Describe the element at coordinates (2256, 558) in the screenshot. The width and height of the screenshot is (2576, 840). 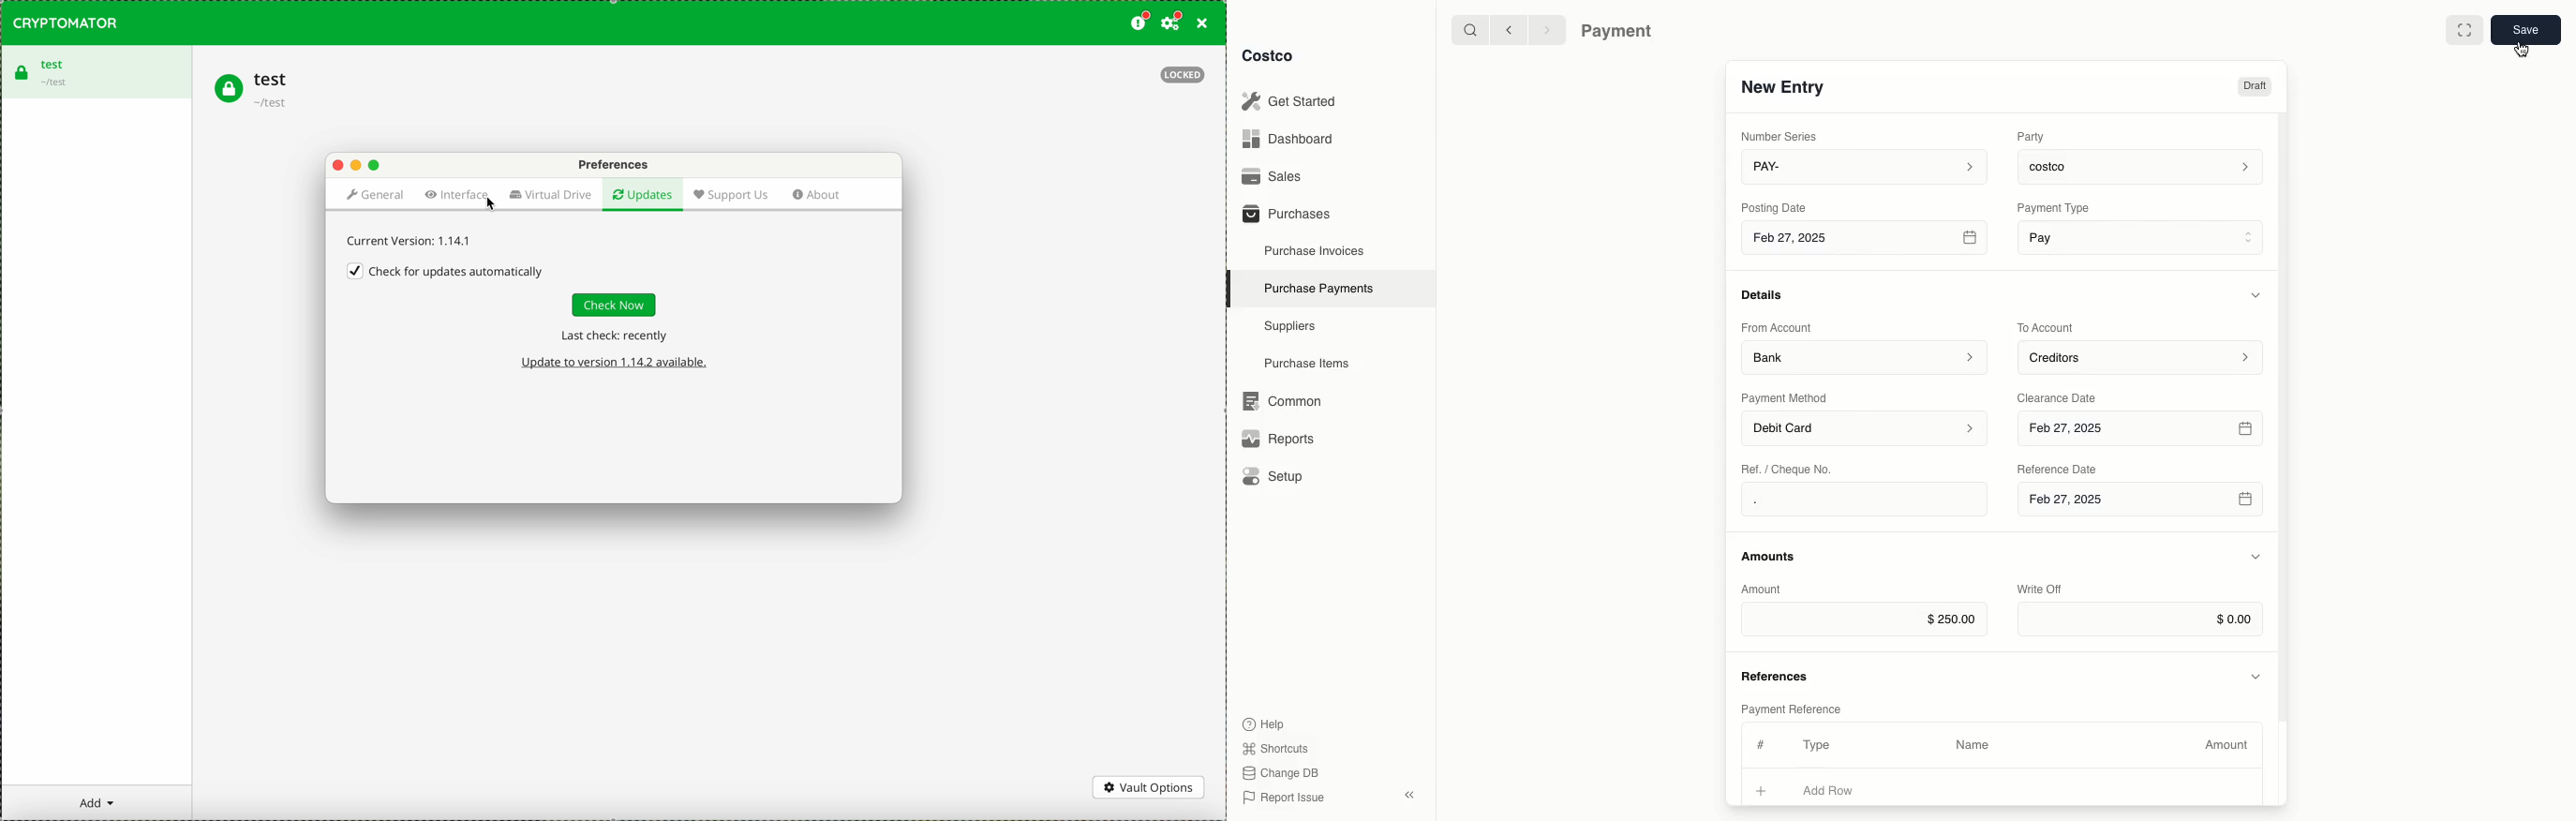
I see `Hide` at that location.